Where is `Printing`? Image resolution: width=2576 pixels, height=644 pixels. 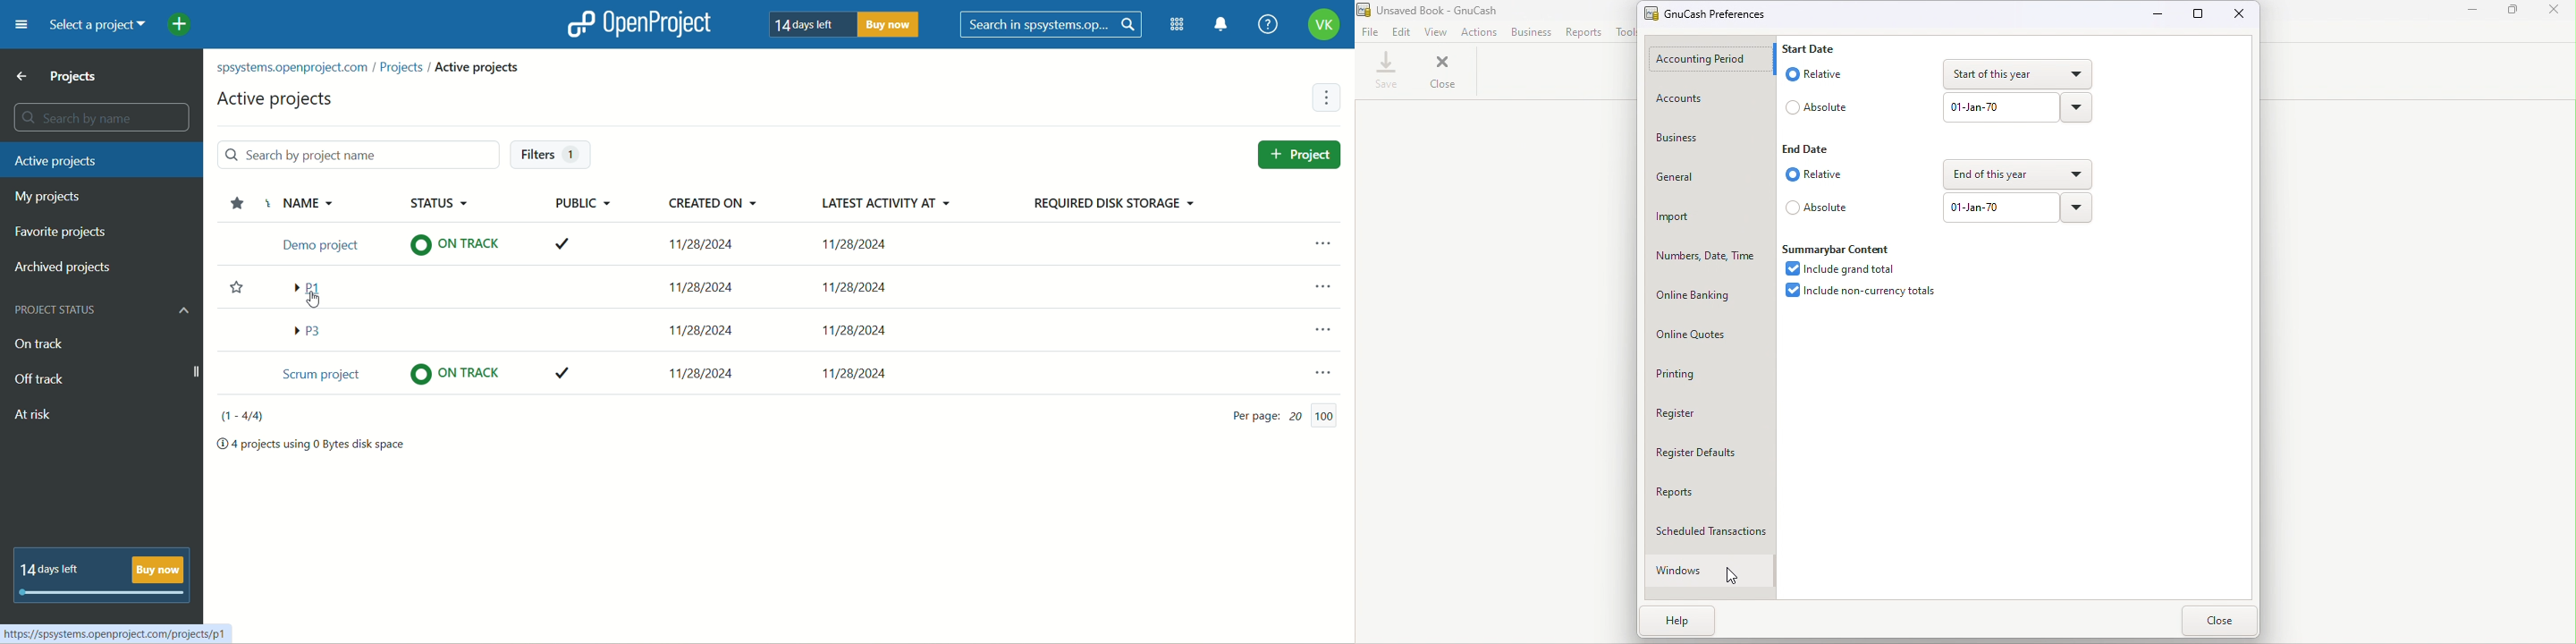
Printing is located at coordinates (1711, 373).